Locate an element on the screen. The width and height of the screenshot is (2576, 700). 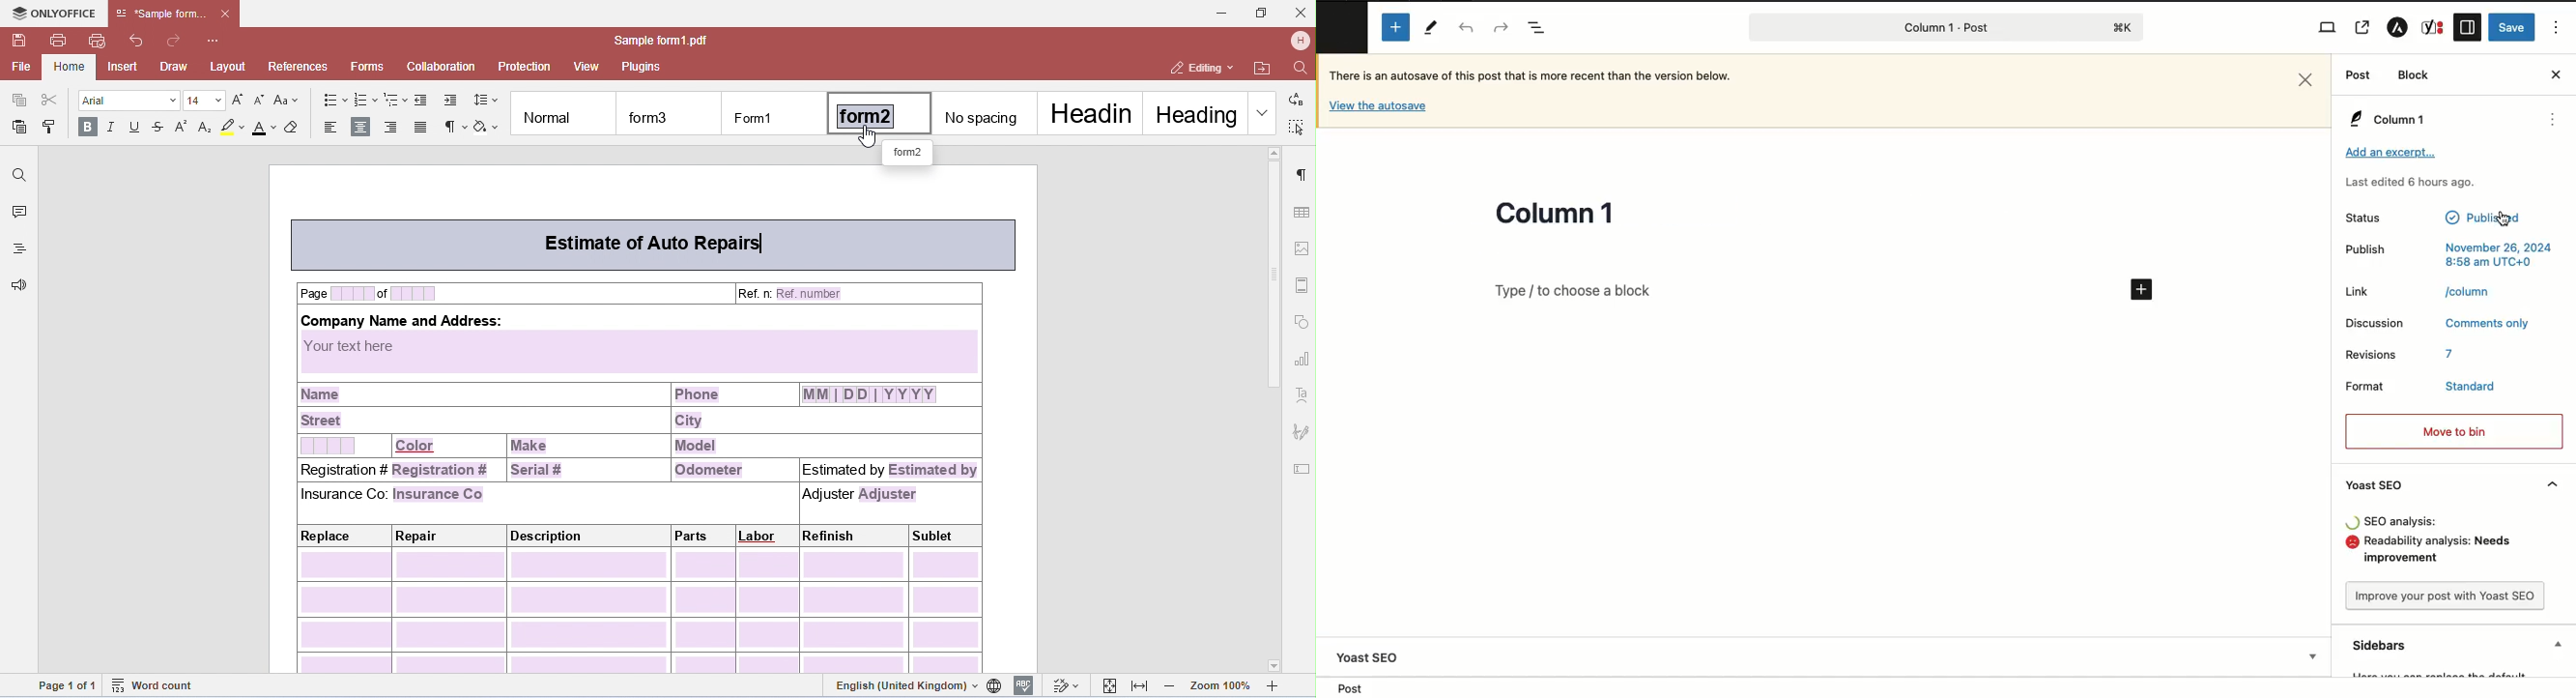
column is located at coordinates (2470, 291).